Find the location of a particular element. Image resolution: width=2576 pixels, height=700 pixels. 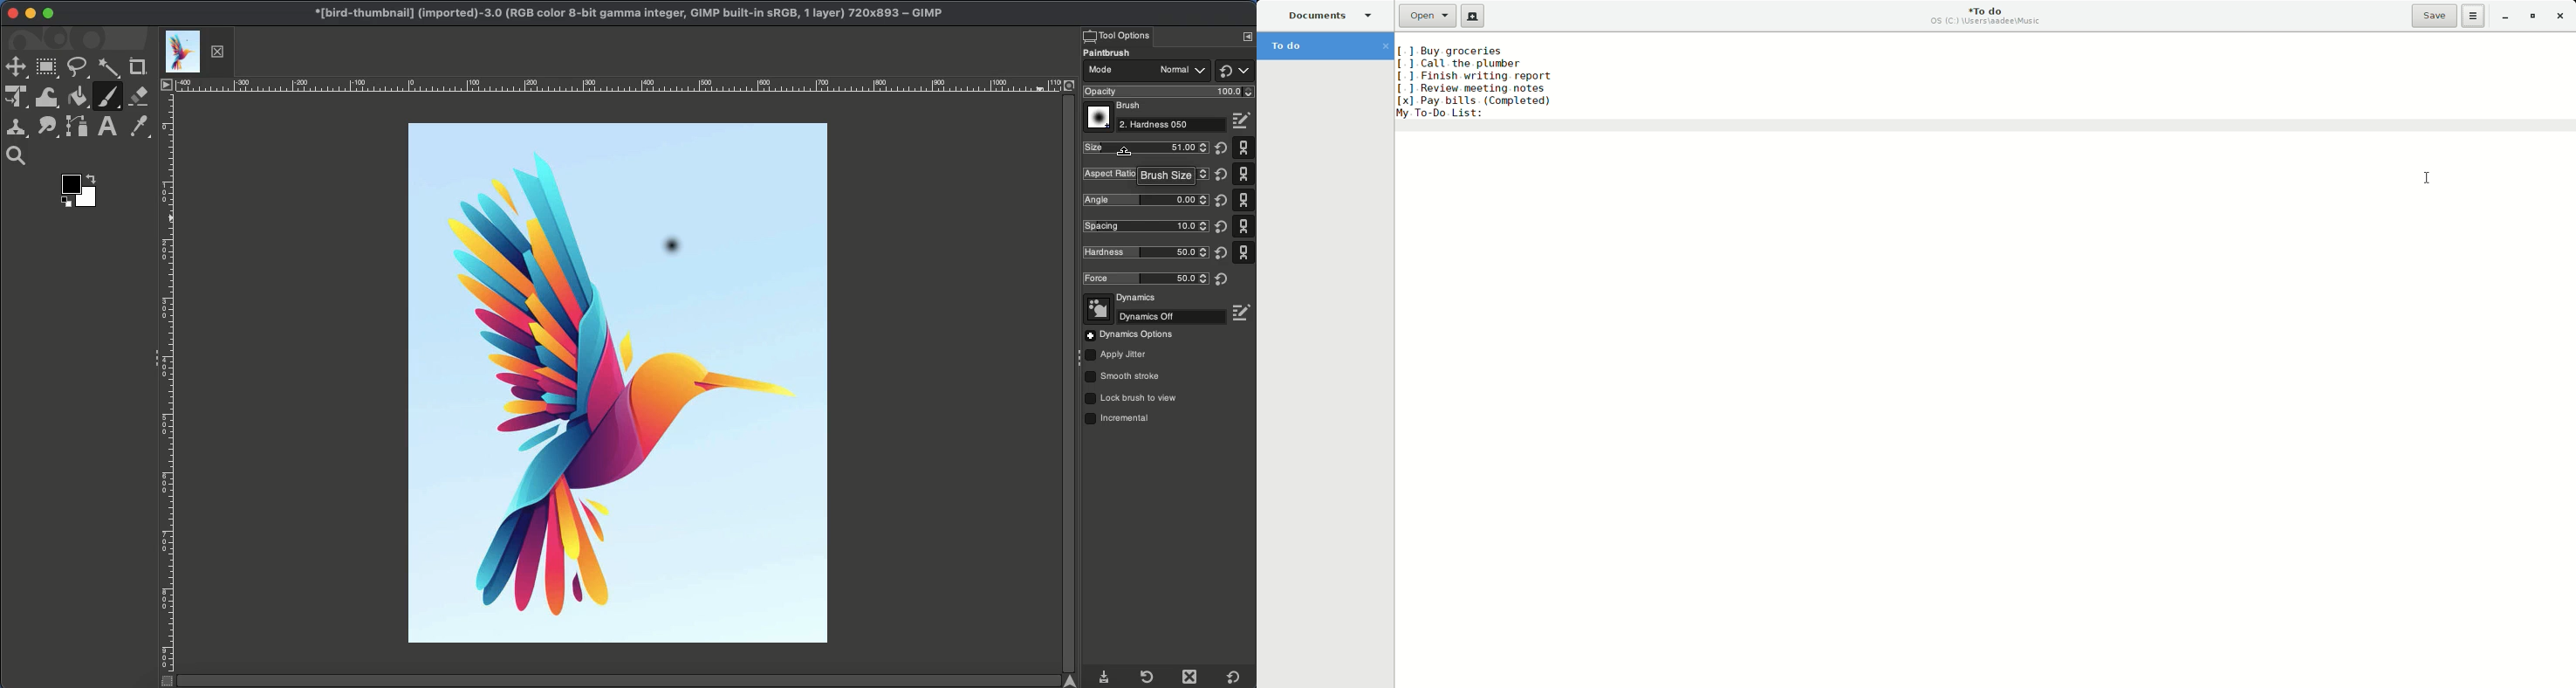

Move tool is located at coordinates (15, 68).